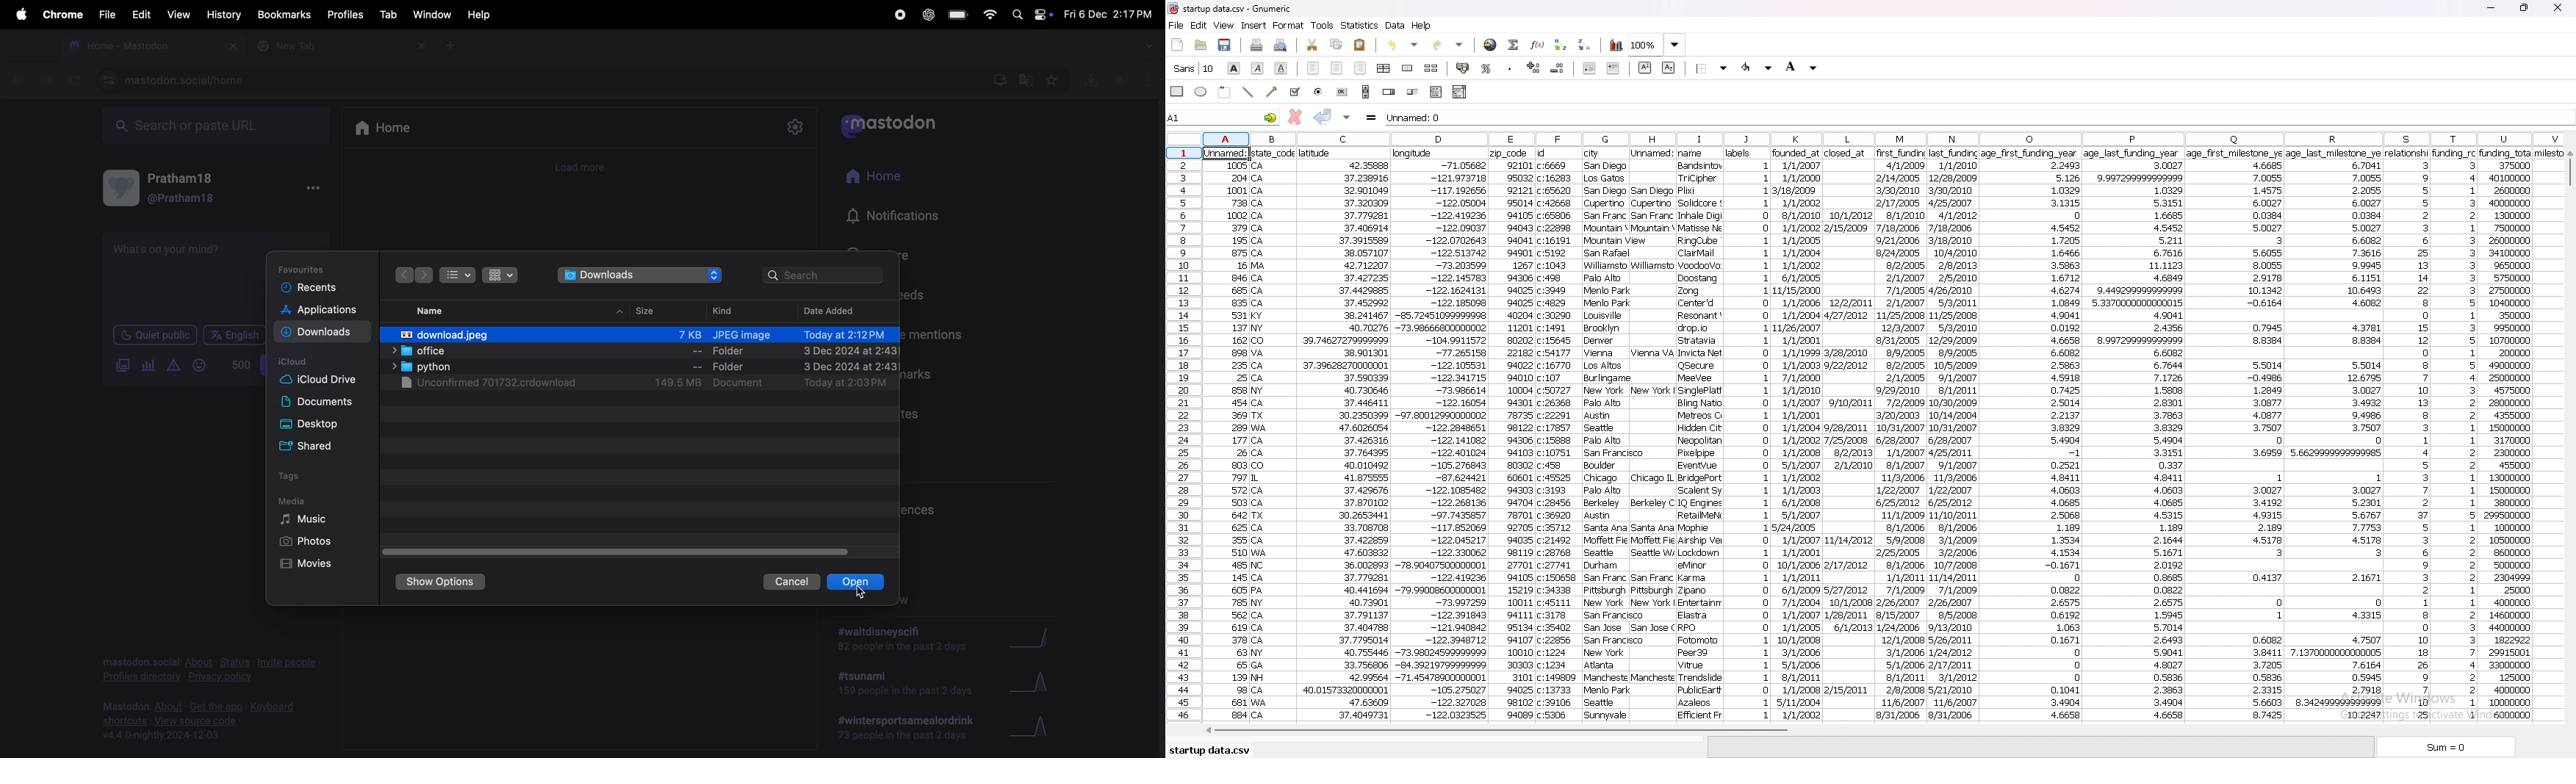 The height and width of the screenshot is (784, 2576). Describe the element at coordinates (1589, 68) in the screenshot. I see `decrease indent` at that location.